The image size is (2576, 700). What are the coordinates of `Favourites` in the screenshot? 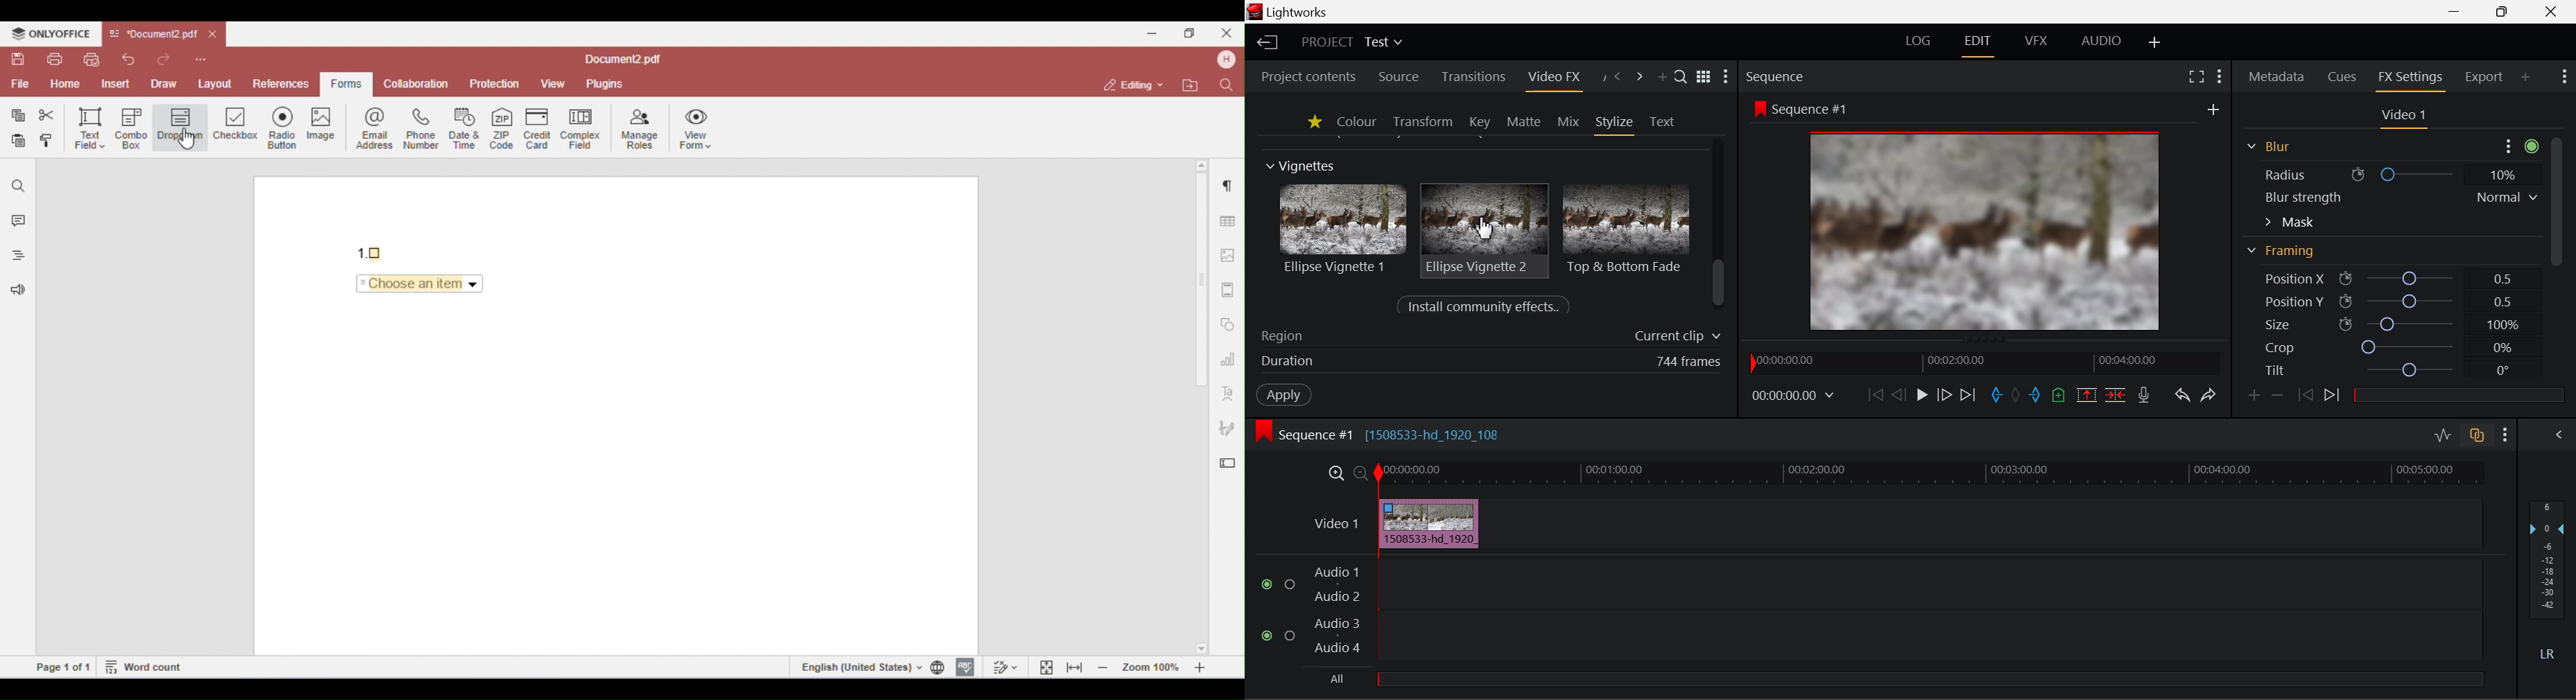 It's located at (1313, 121).